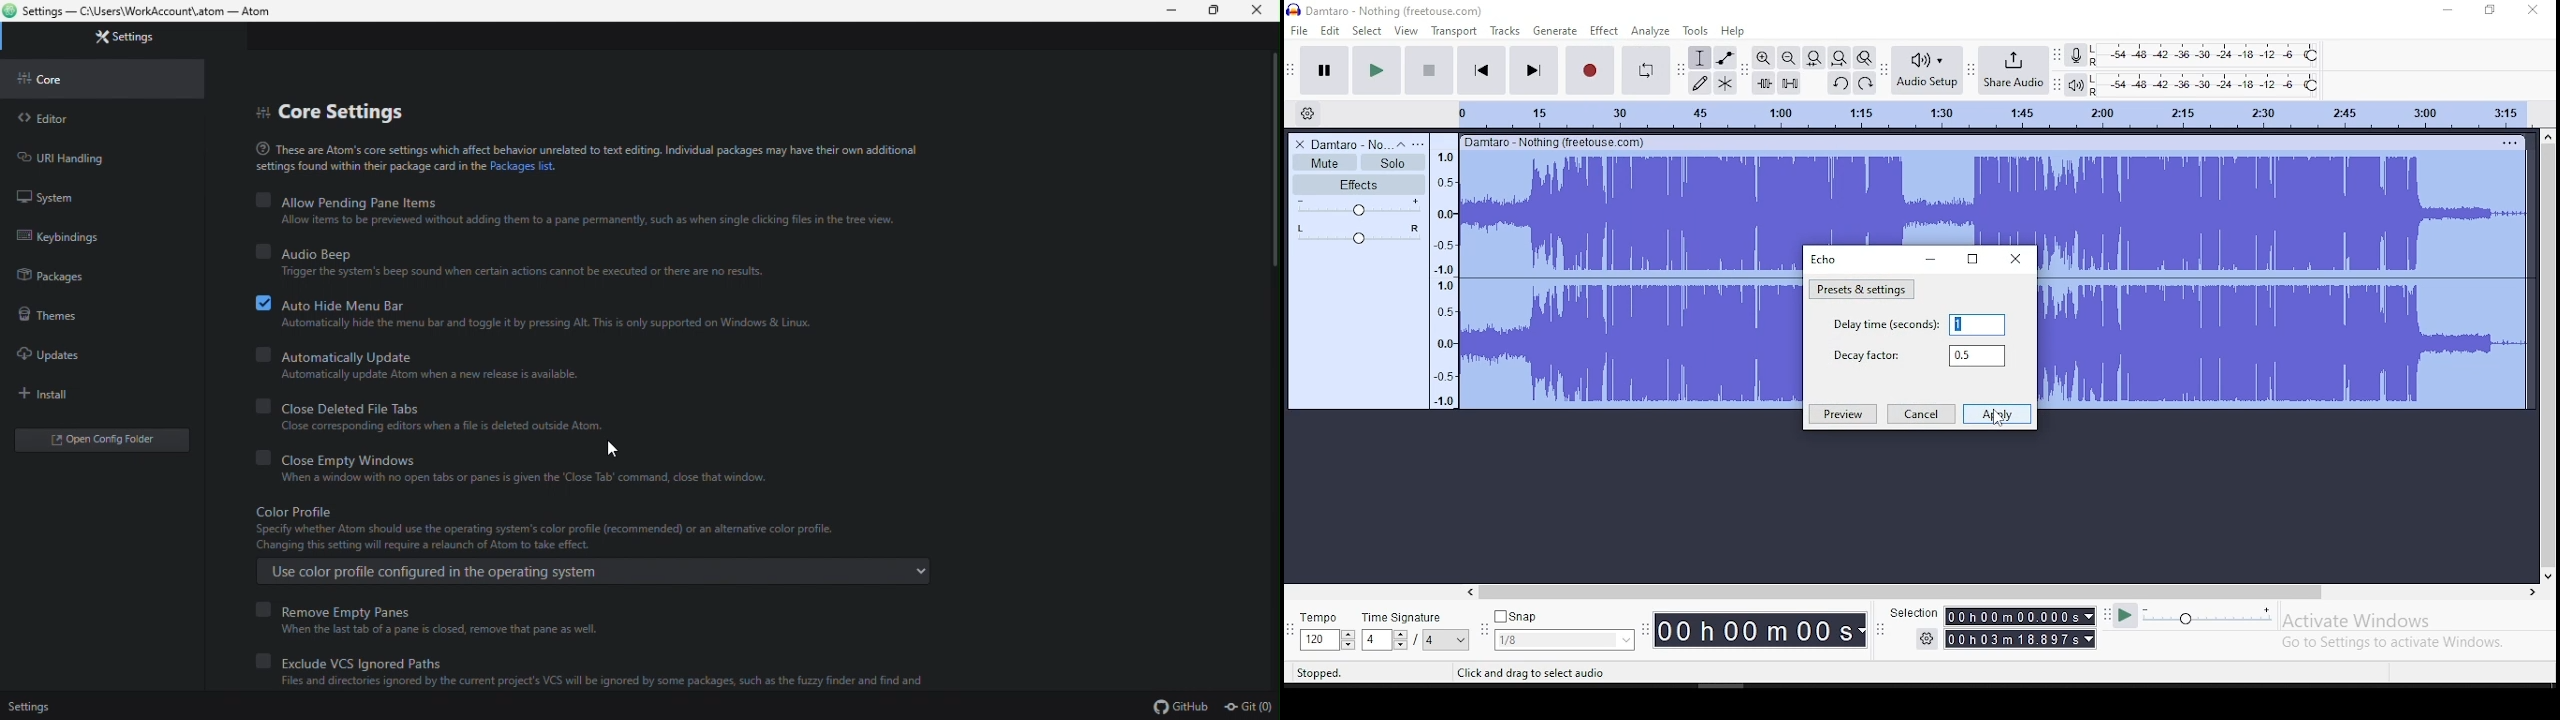 This screenshot has height=728, width=2576. What do you see at coordinates (1393, 163) in the screenshot?
I see `solo` at bounding box center [1393, 163].